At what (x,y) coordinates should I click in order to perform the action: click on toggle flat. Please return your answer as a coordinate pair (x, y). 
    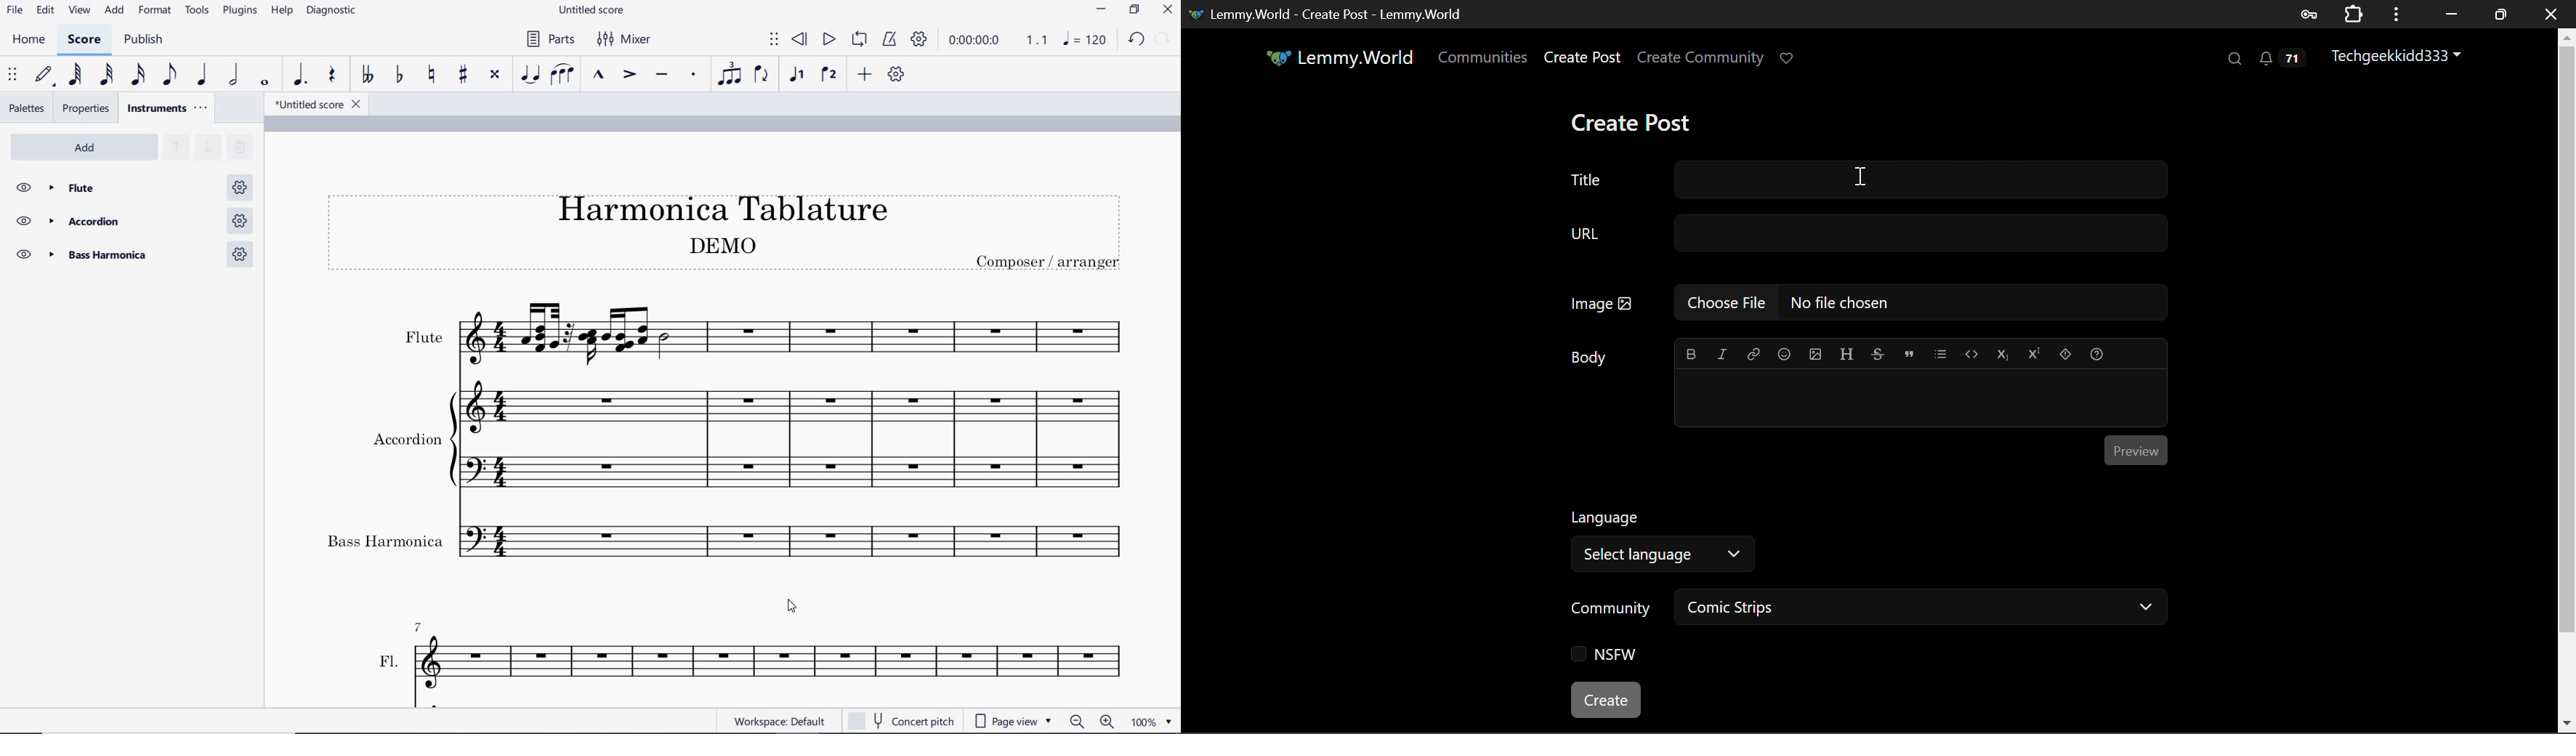
    Looking at the image, I should click on (398, 76).